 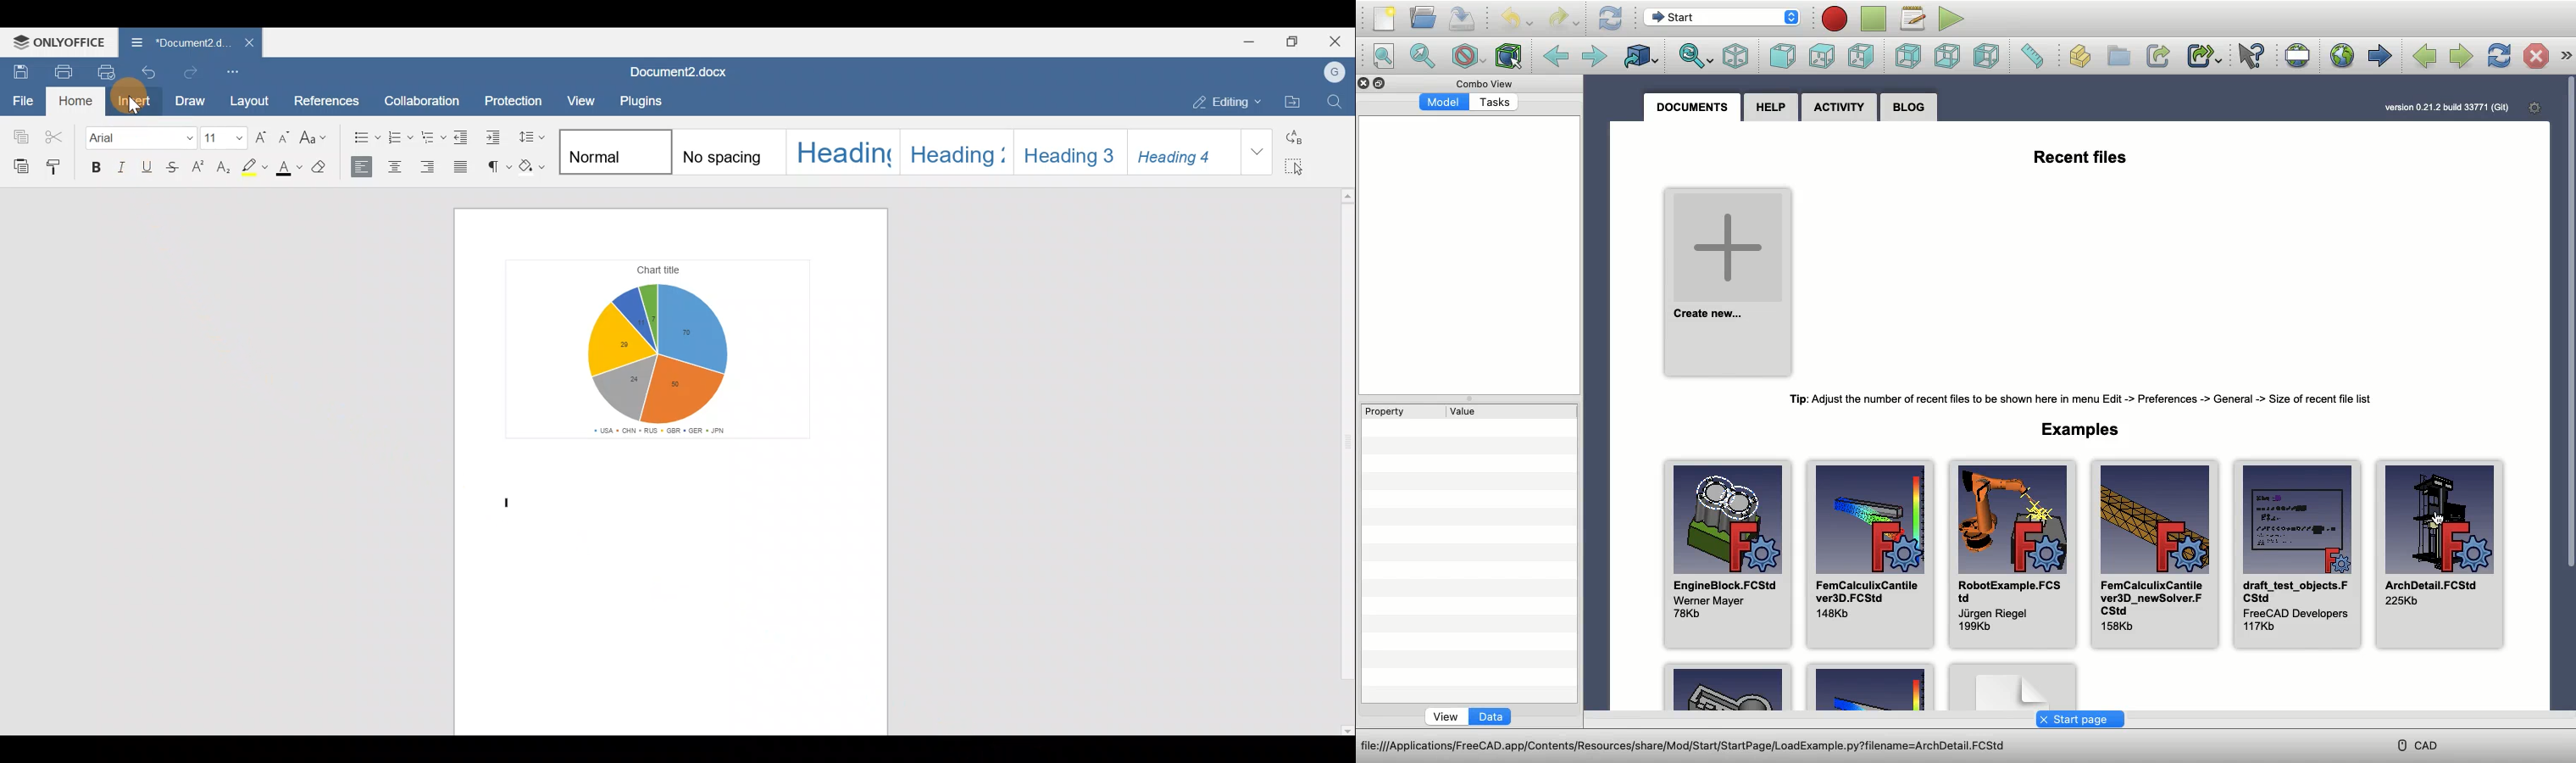 I want to click on Model, so click(x=1442, y=102).